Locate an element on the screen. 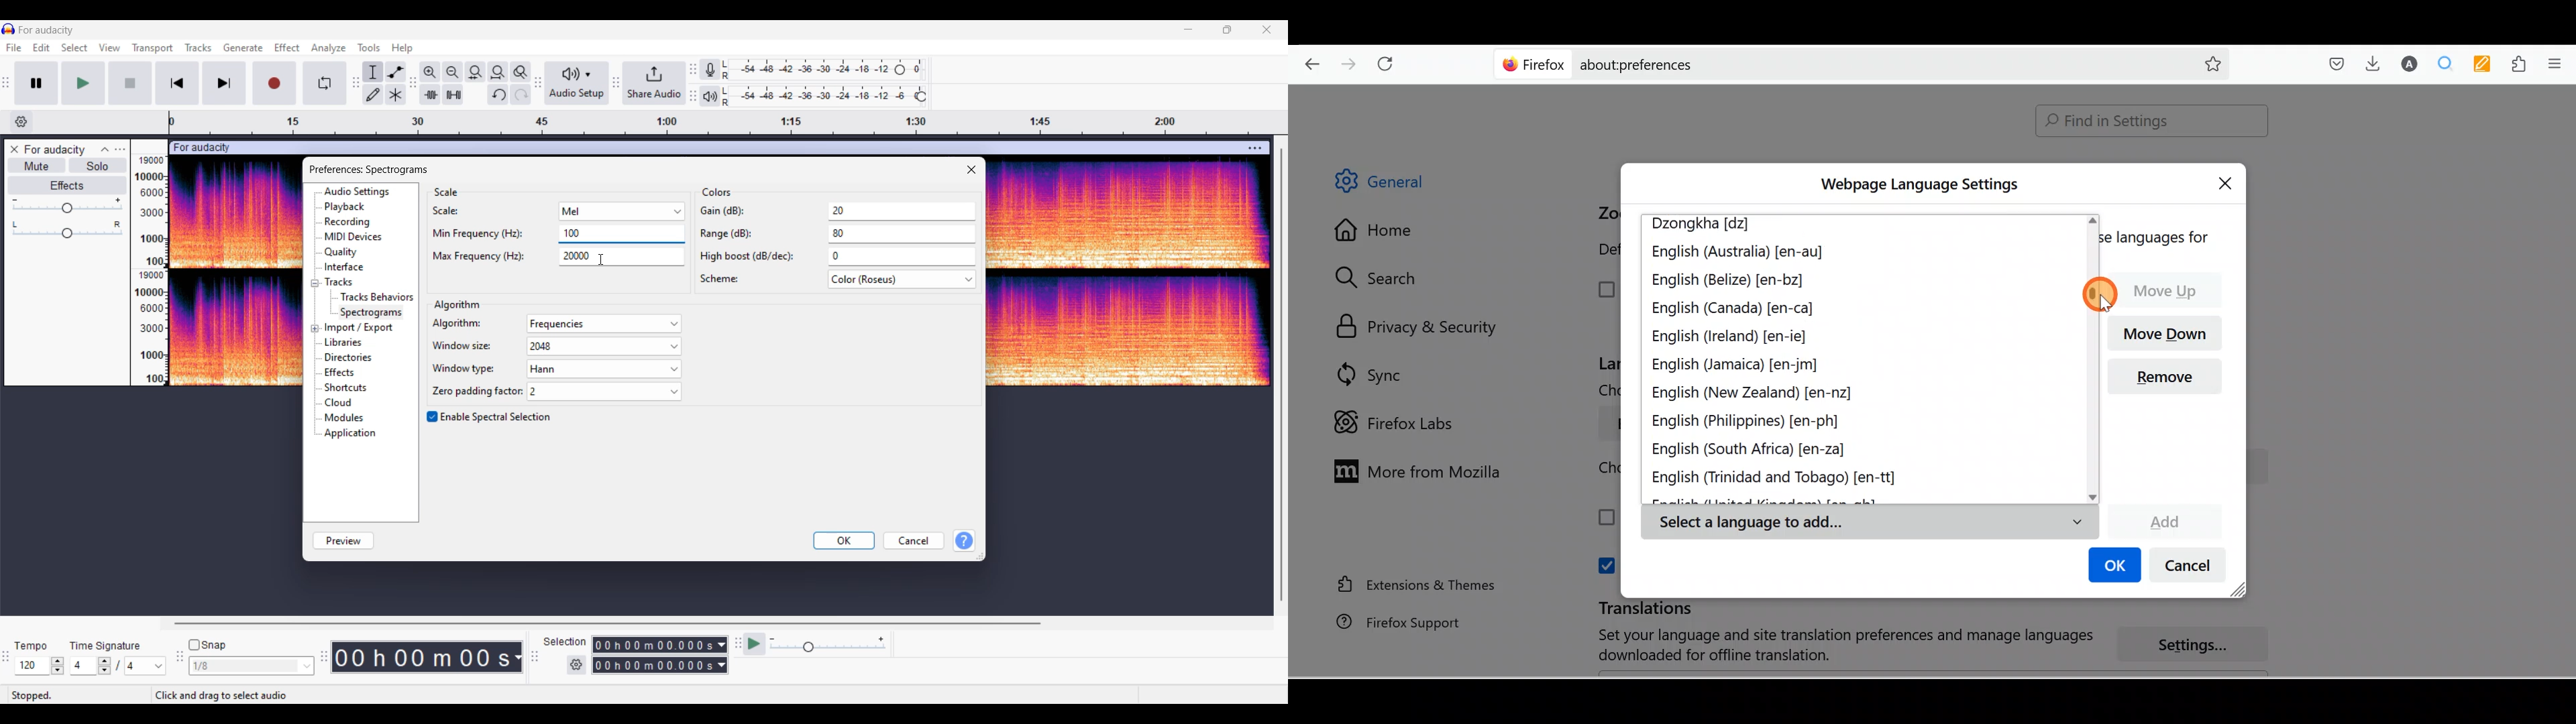  Collapse is located at coordinates (105, 149).